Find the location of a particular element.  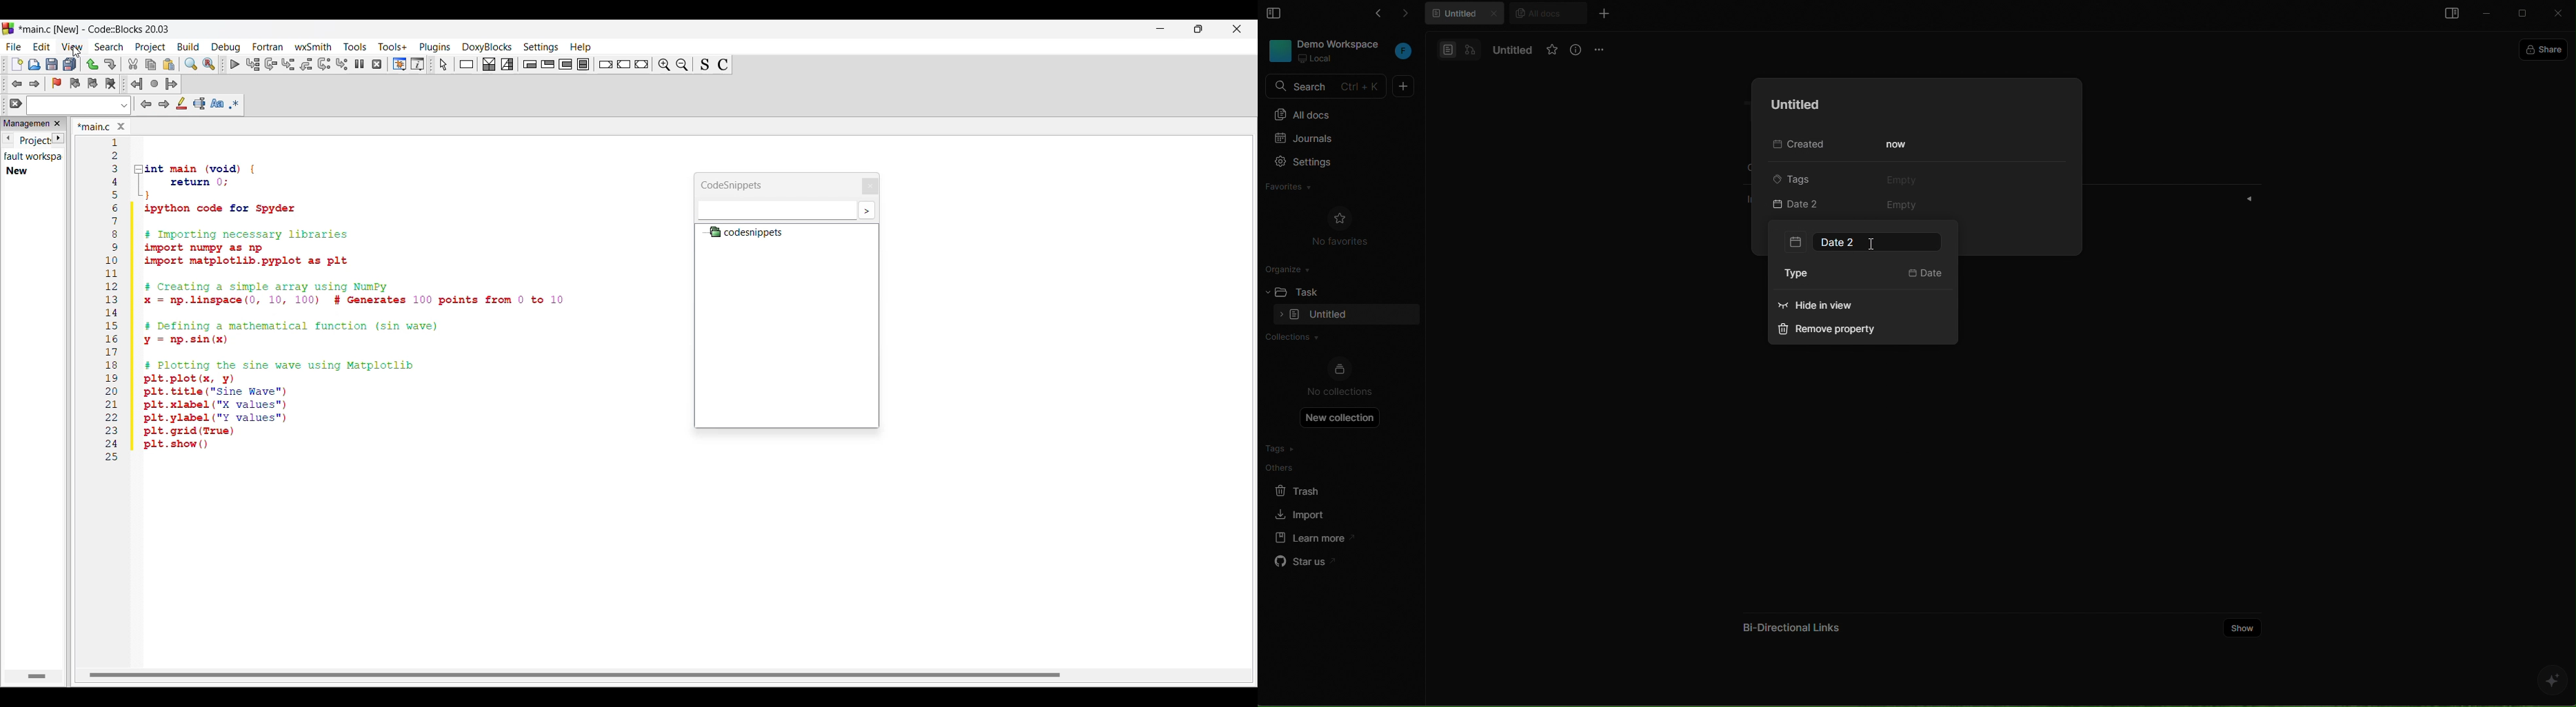

go back is located at coordinates (1375, 16).